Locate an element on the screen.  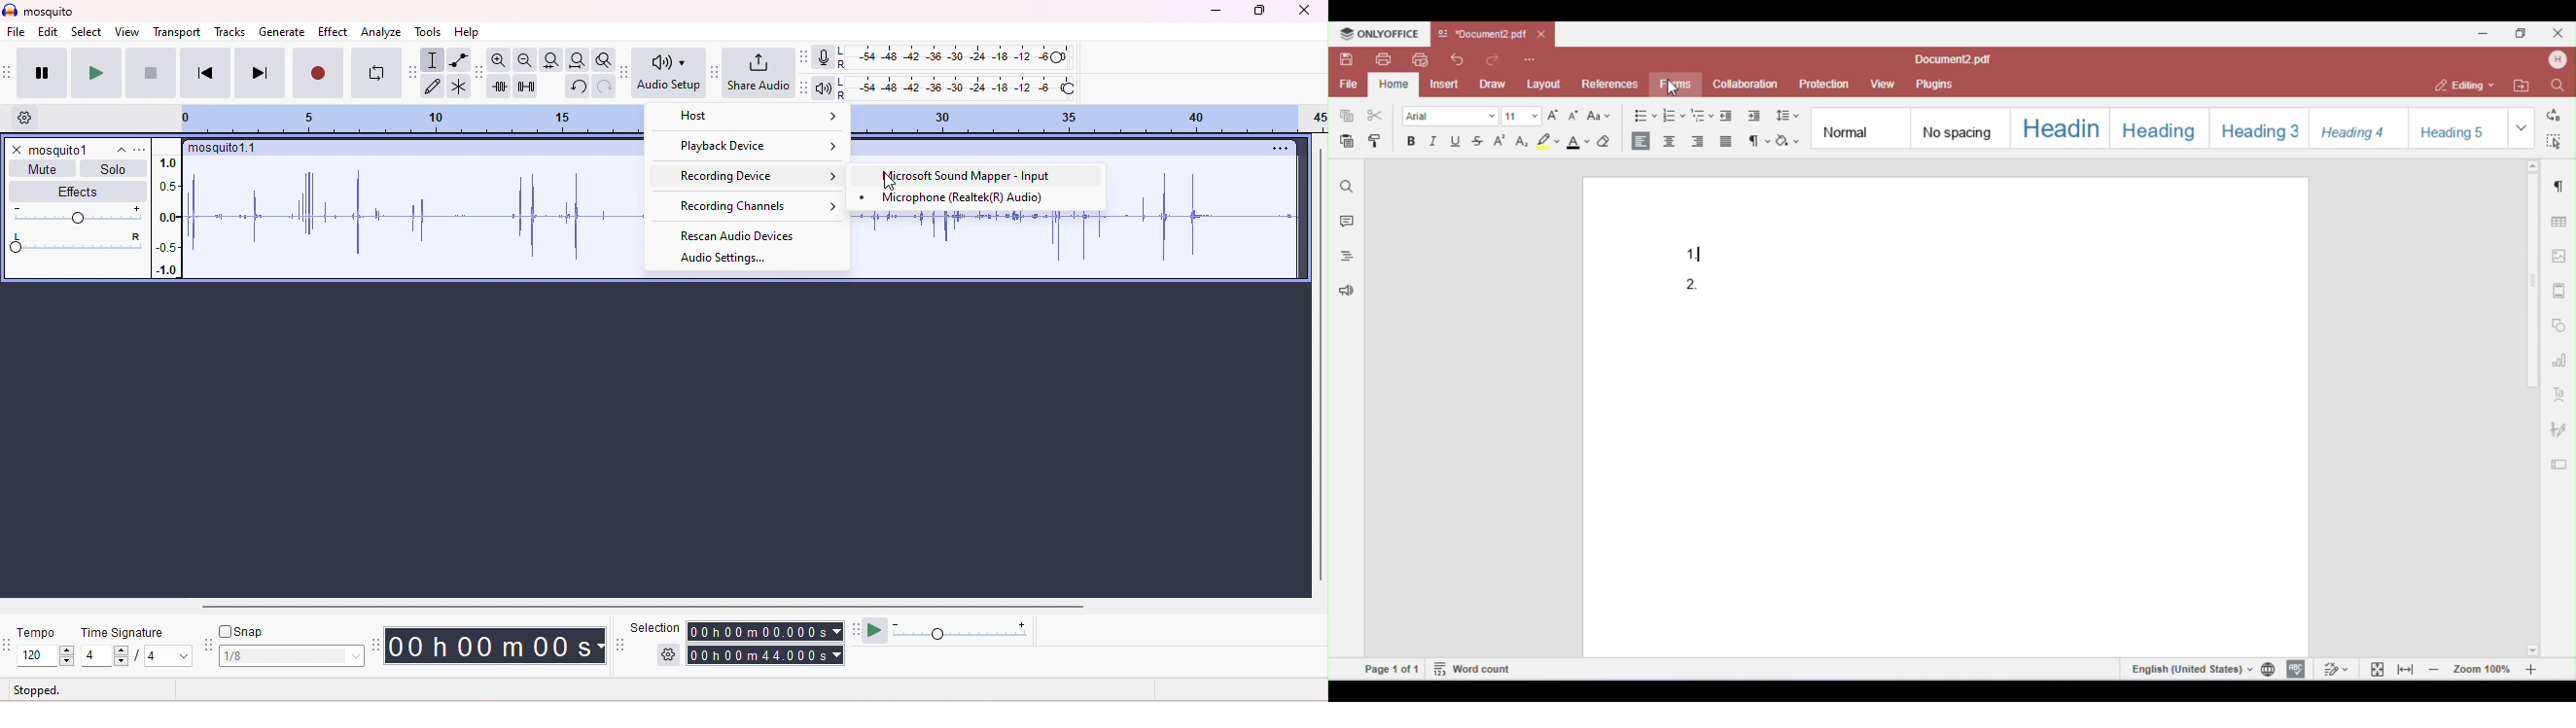
selection time is located at coordinates (767, 631).